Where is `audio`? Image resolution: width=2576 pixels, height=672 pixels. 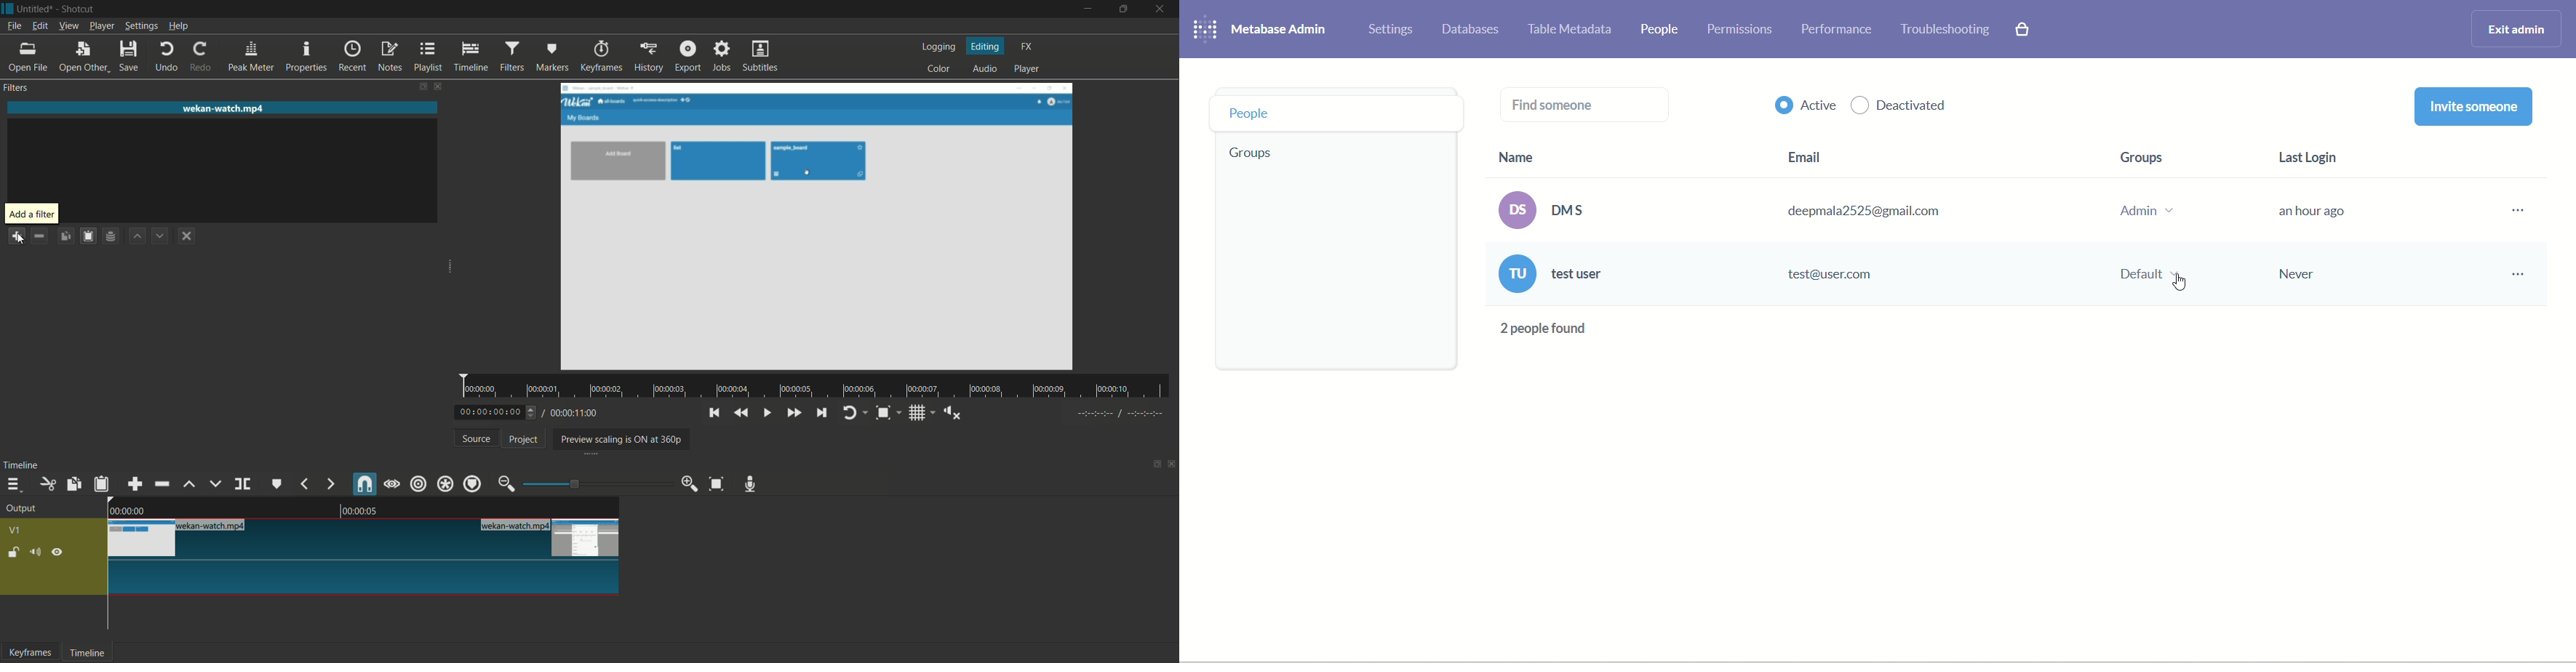
audio is located at coordinates (985, 69).